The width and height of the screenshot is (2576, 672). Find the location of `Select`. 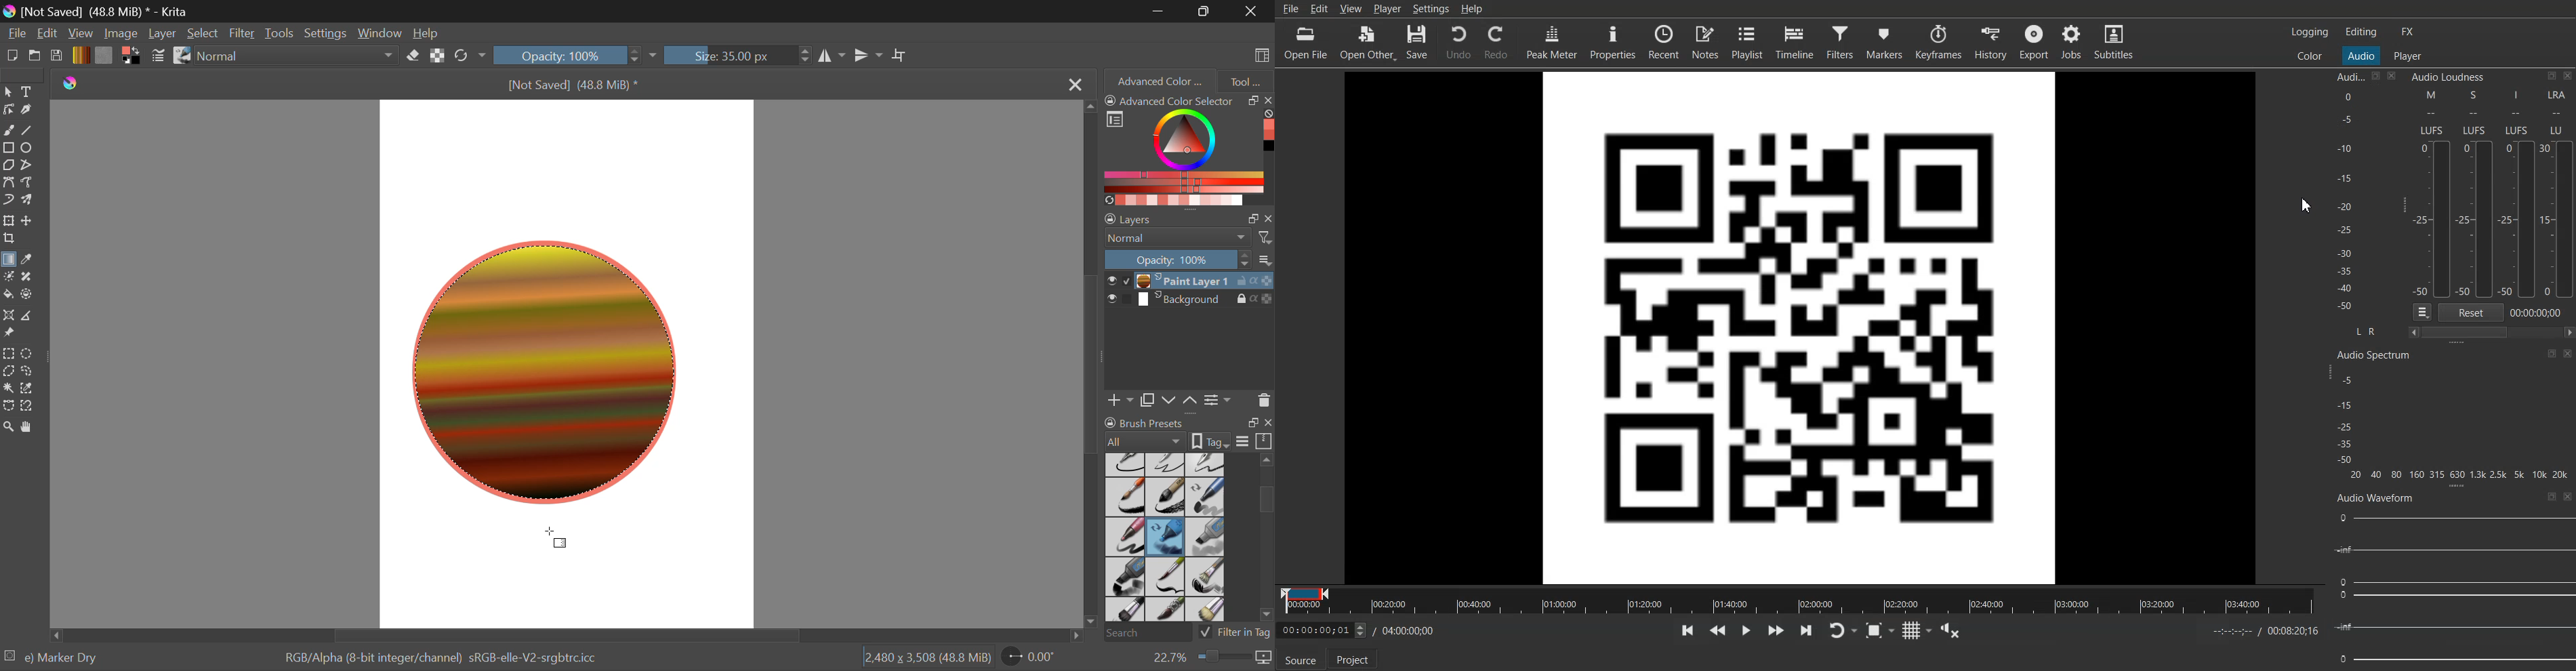

Select is located at coordinates (204, 35).